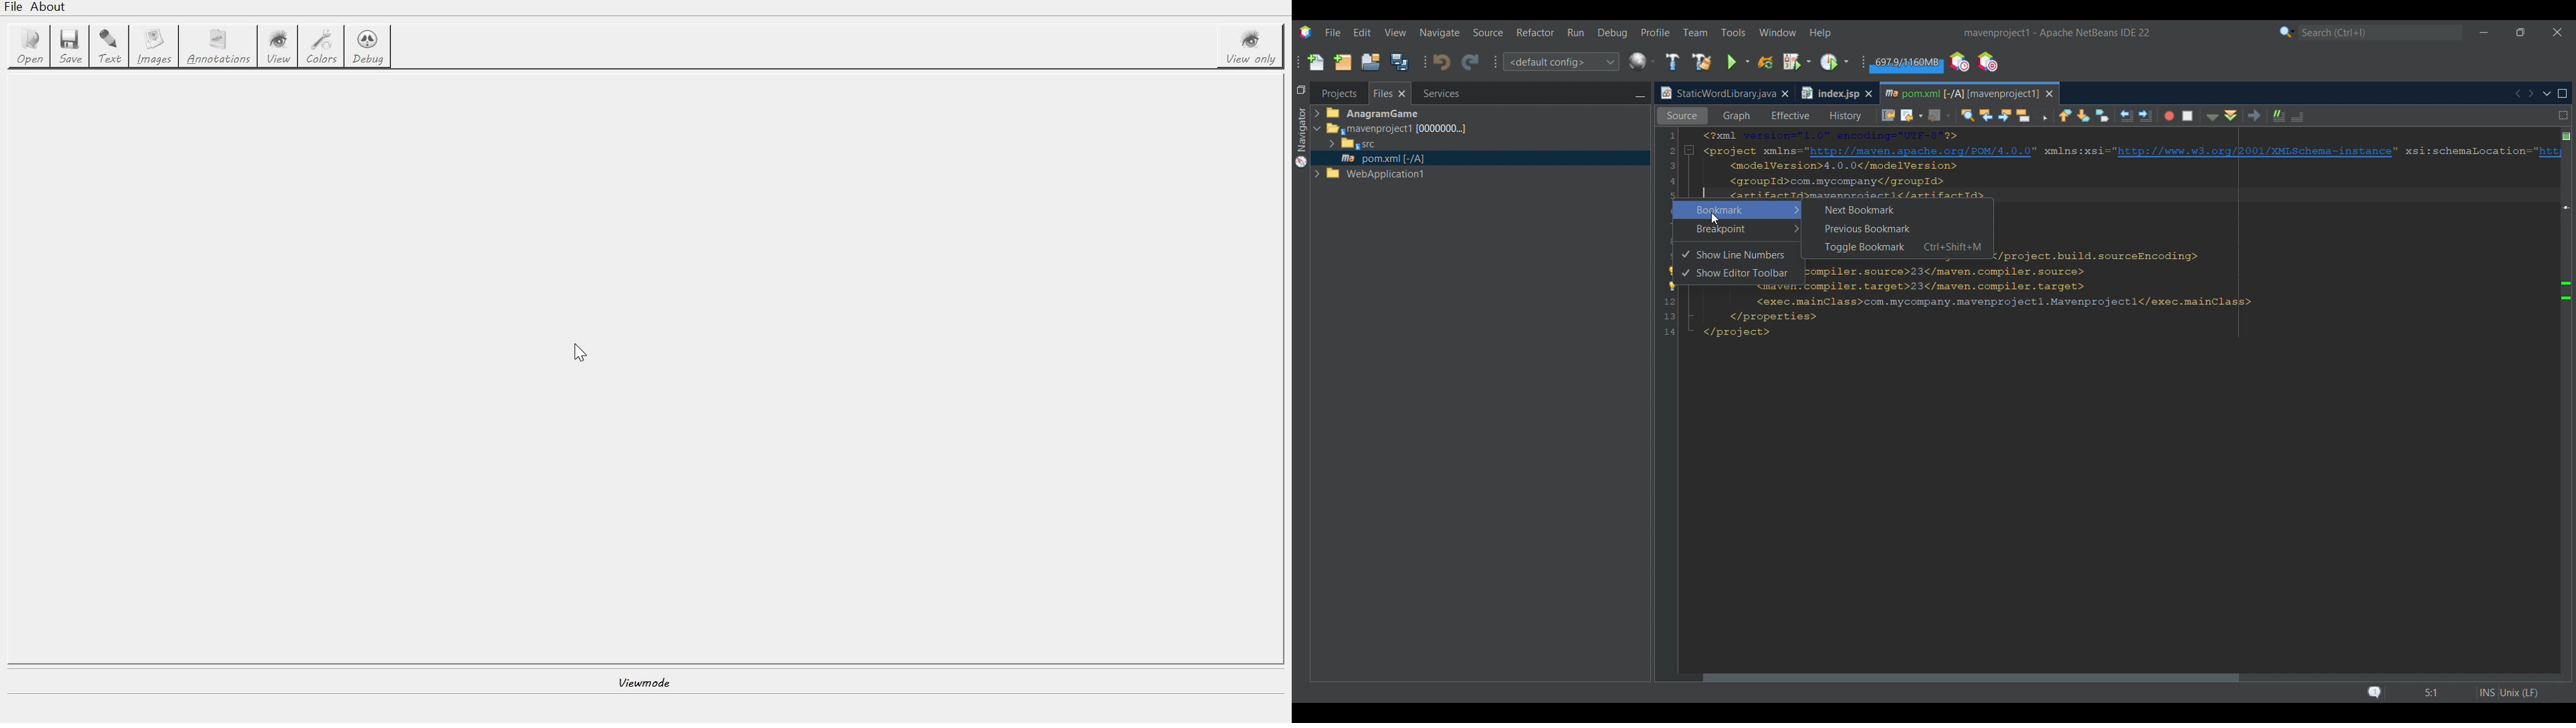  Describe the element at coordinates (1906, 65) in the screenshot. I see `Garbage collection amount changed` at that location.